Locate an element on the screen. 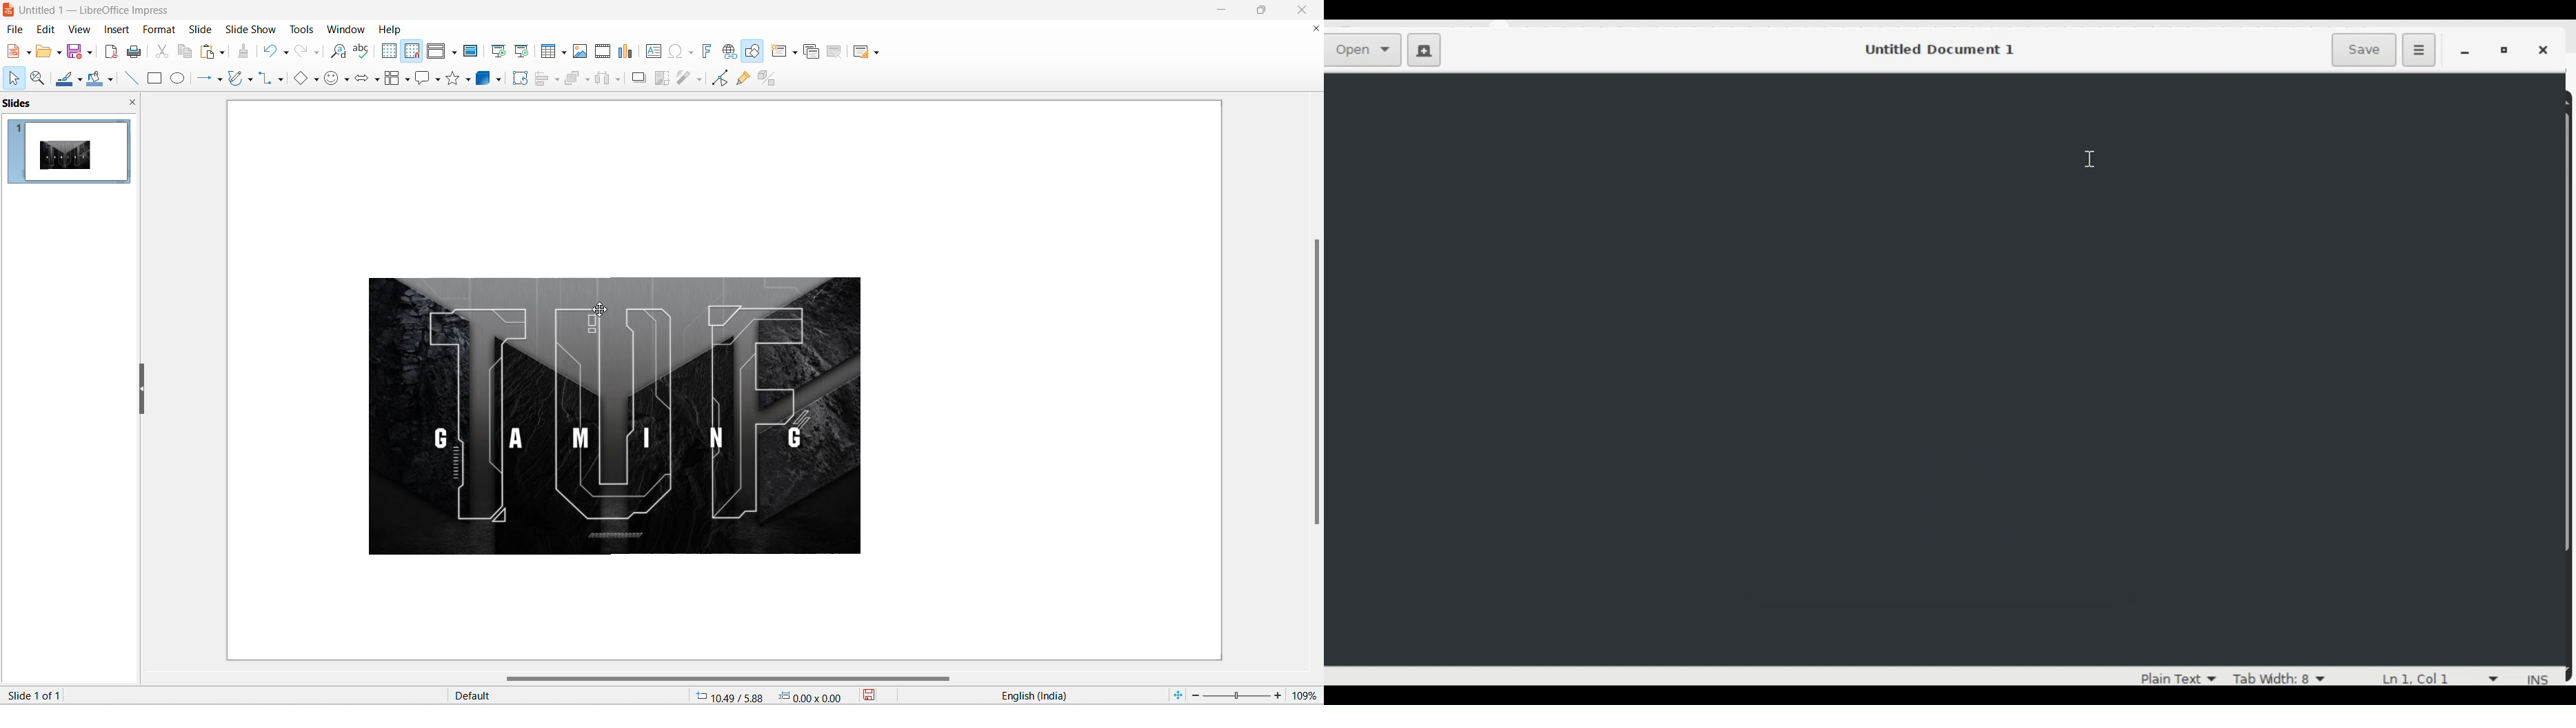 The width and height of the screenshot is (2576, 728). draw shapes  is located at coordinates (755, 52).